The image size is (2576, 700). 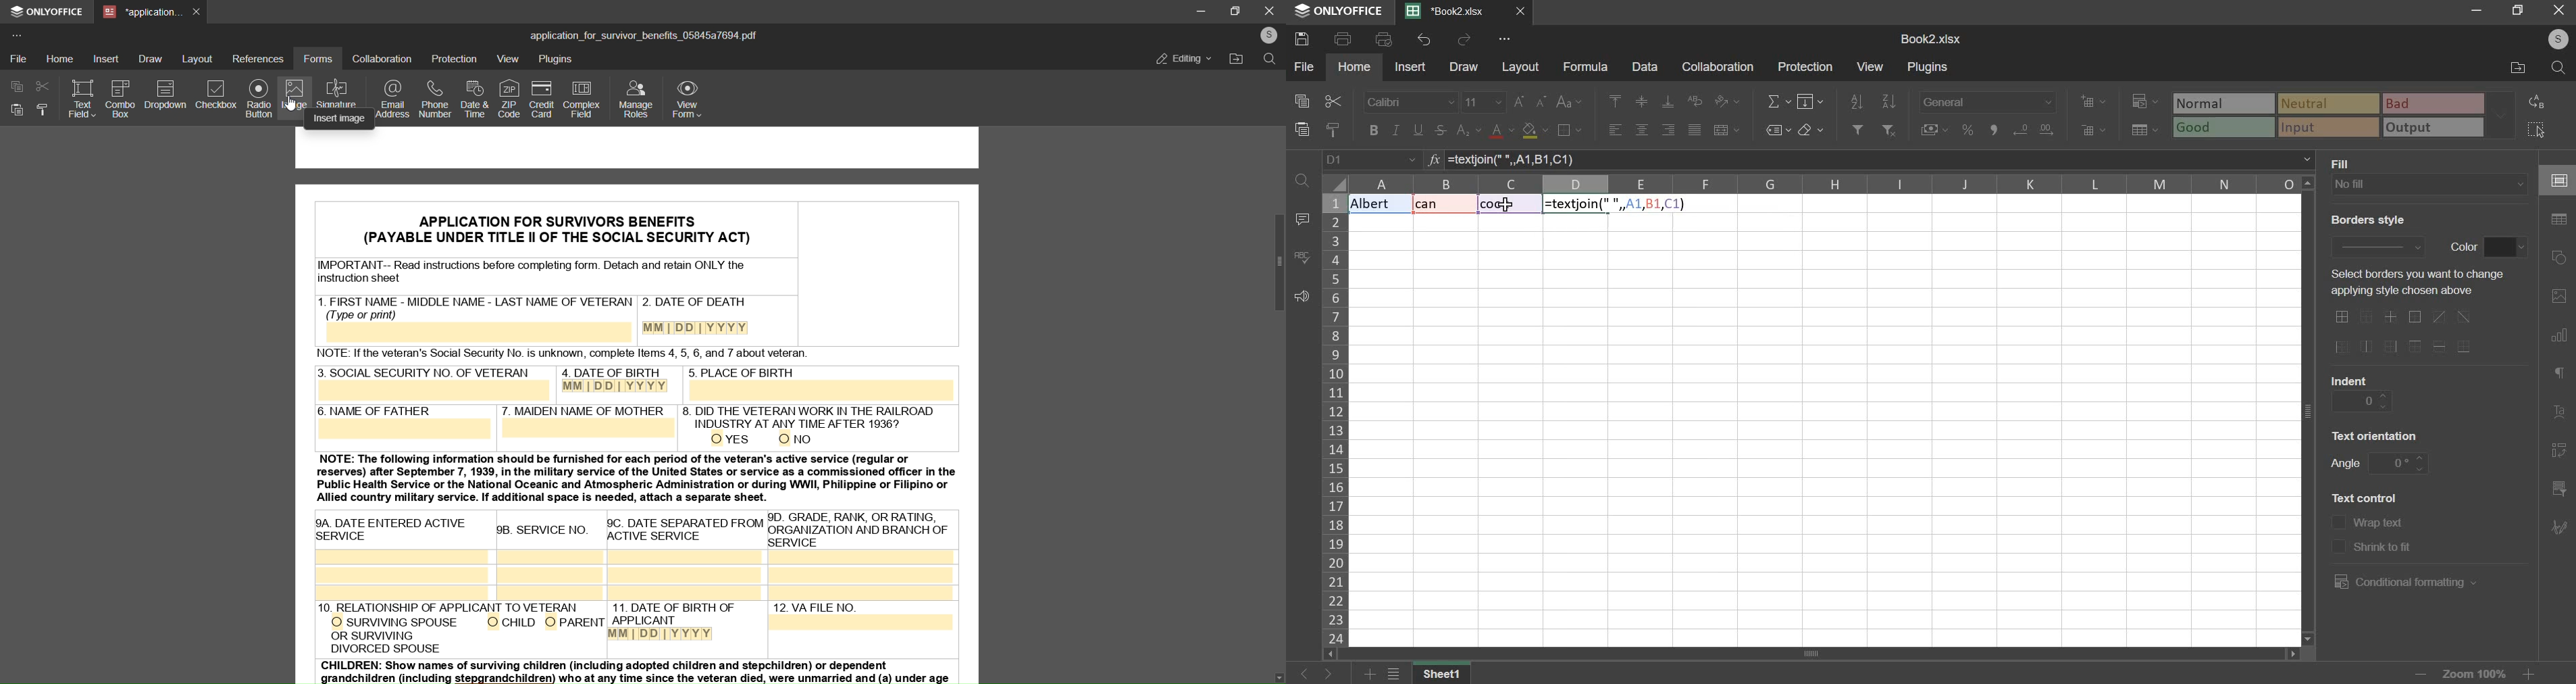 What do you see at coordinates (540, 100) in the screenshot?
I see `credit card` at bounding box center [540, 100].